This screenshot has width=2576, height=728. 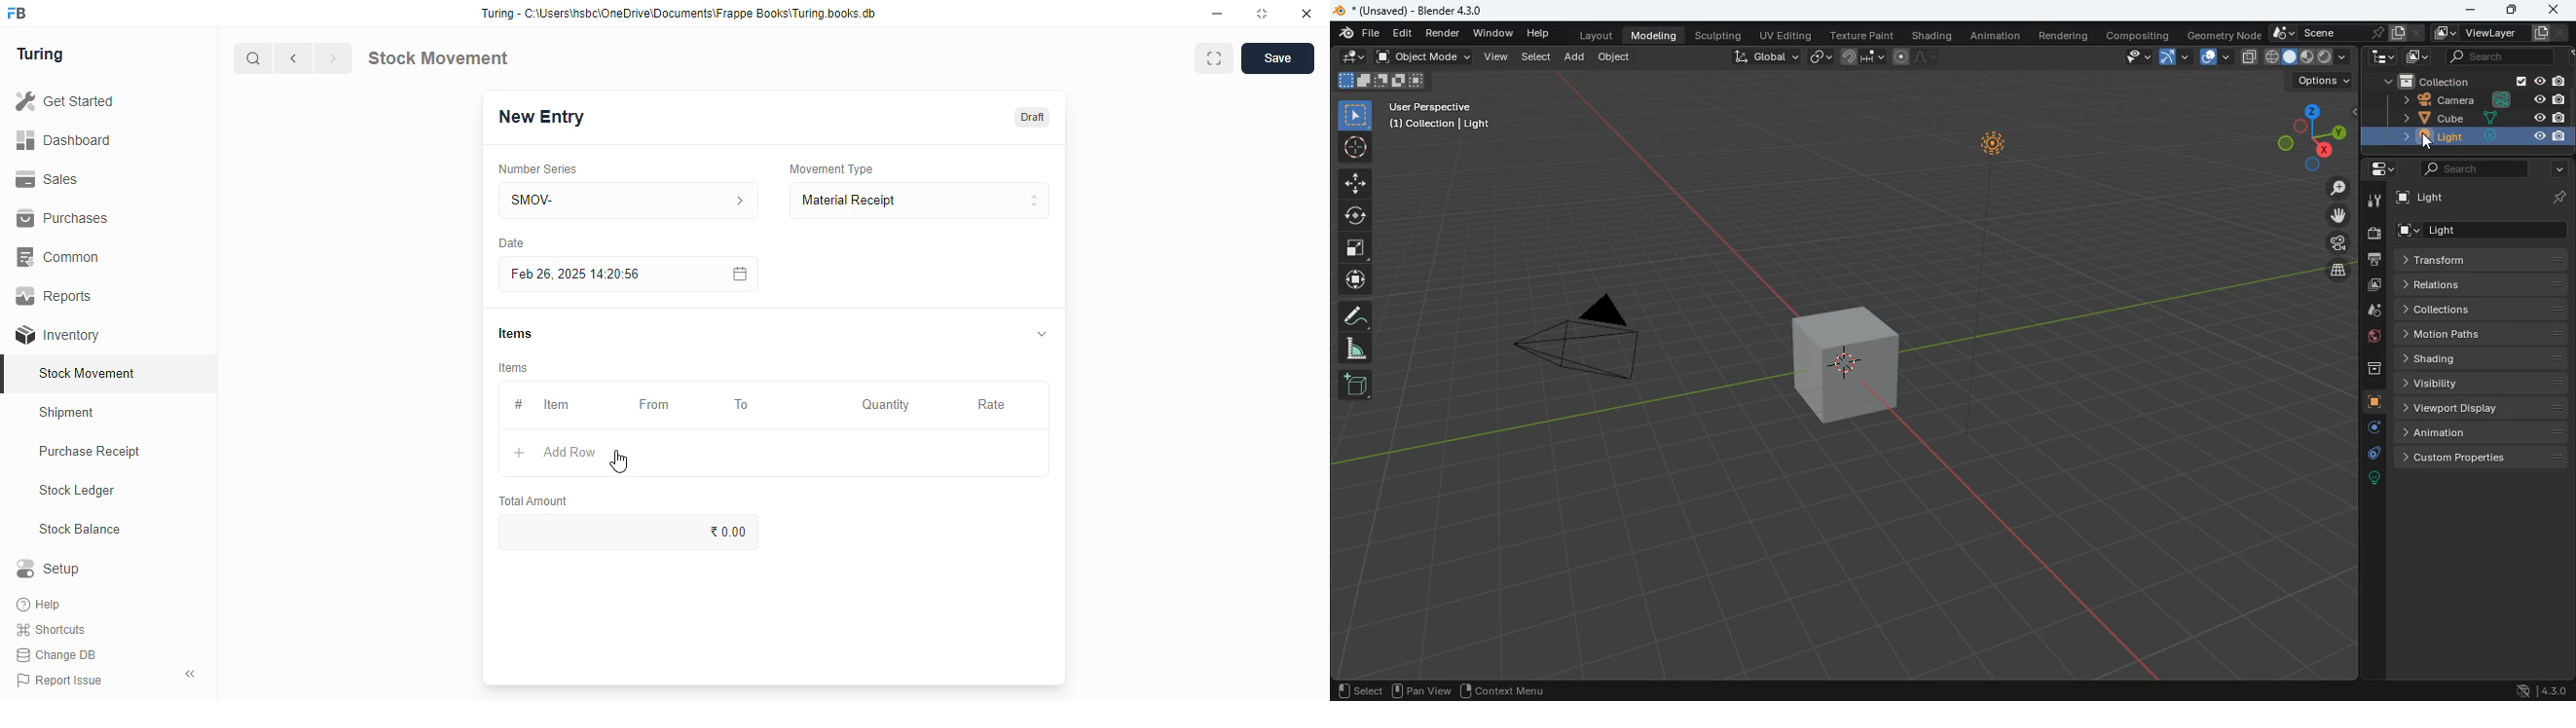 I want to click on rate, so click(x=992, y=405).